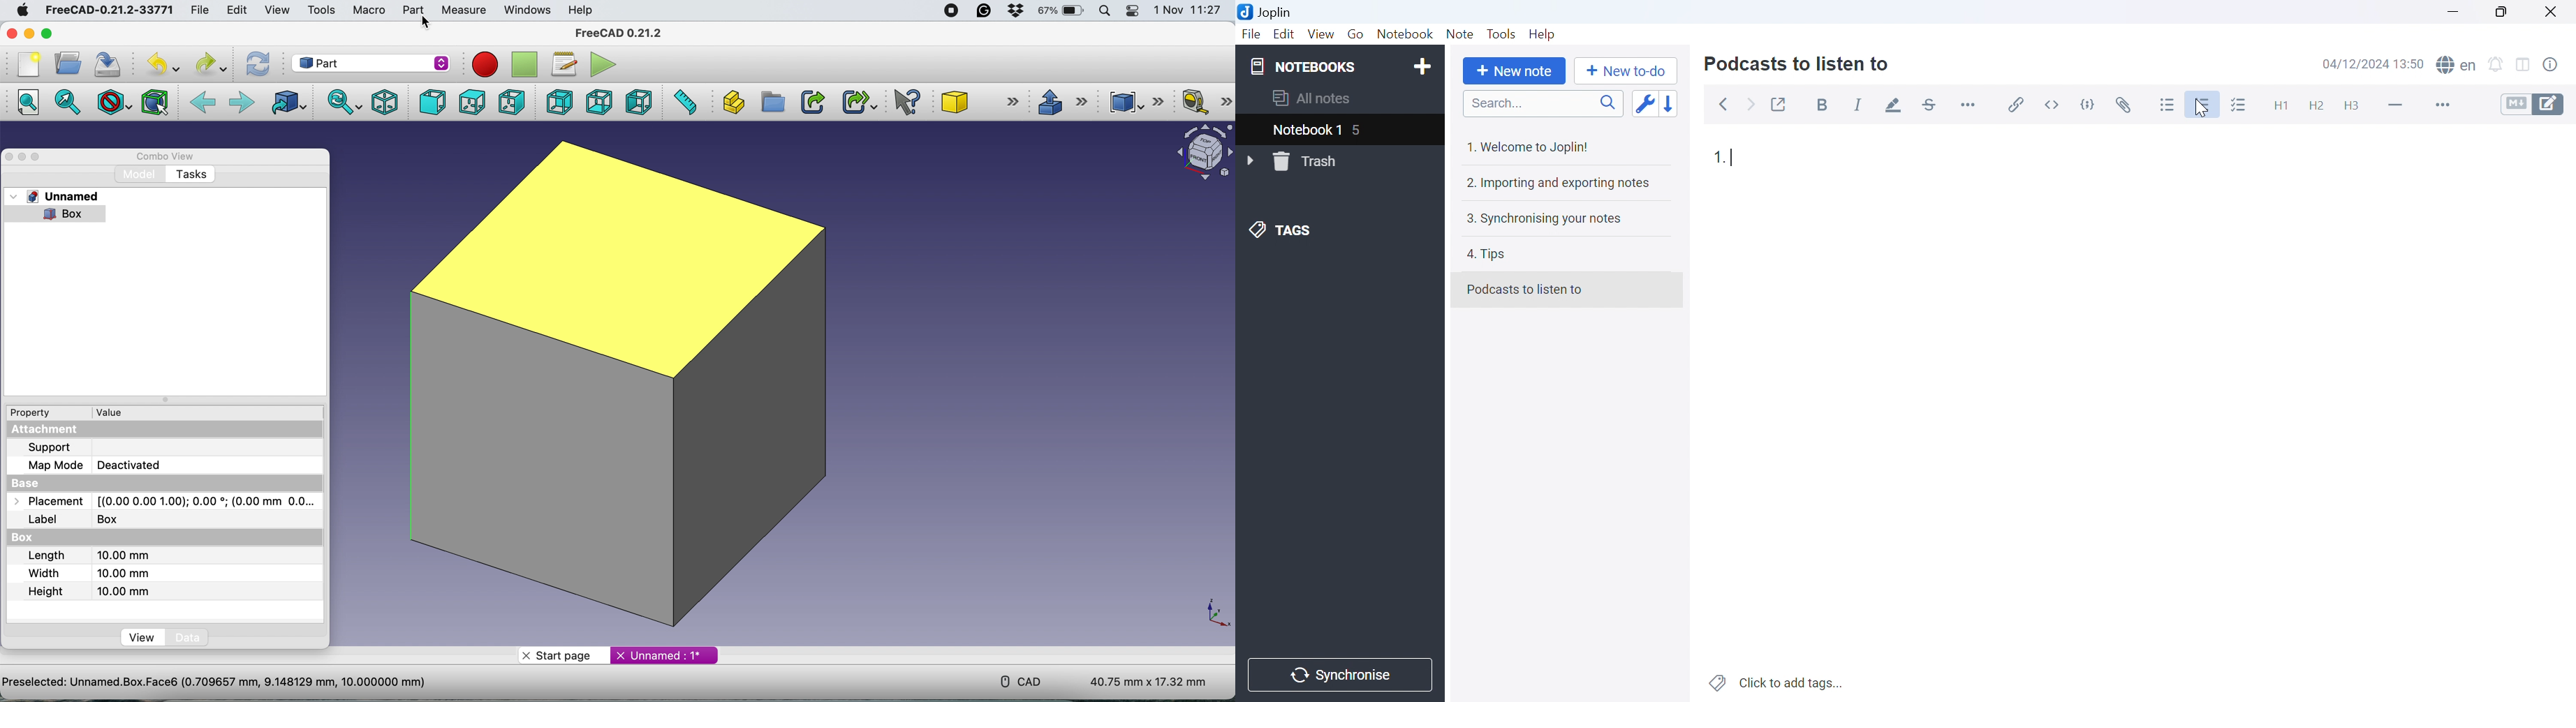 The image size is (2576, 728). What do you see at coordinates (141, 637) in the screenshot?
I see `view` at bounding box center [141, 637].